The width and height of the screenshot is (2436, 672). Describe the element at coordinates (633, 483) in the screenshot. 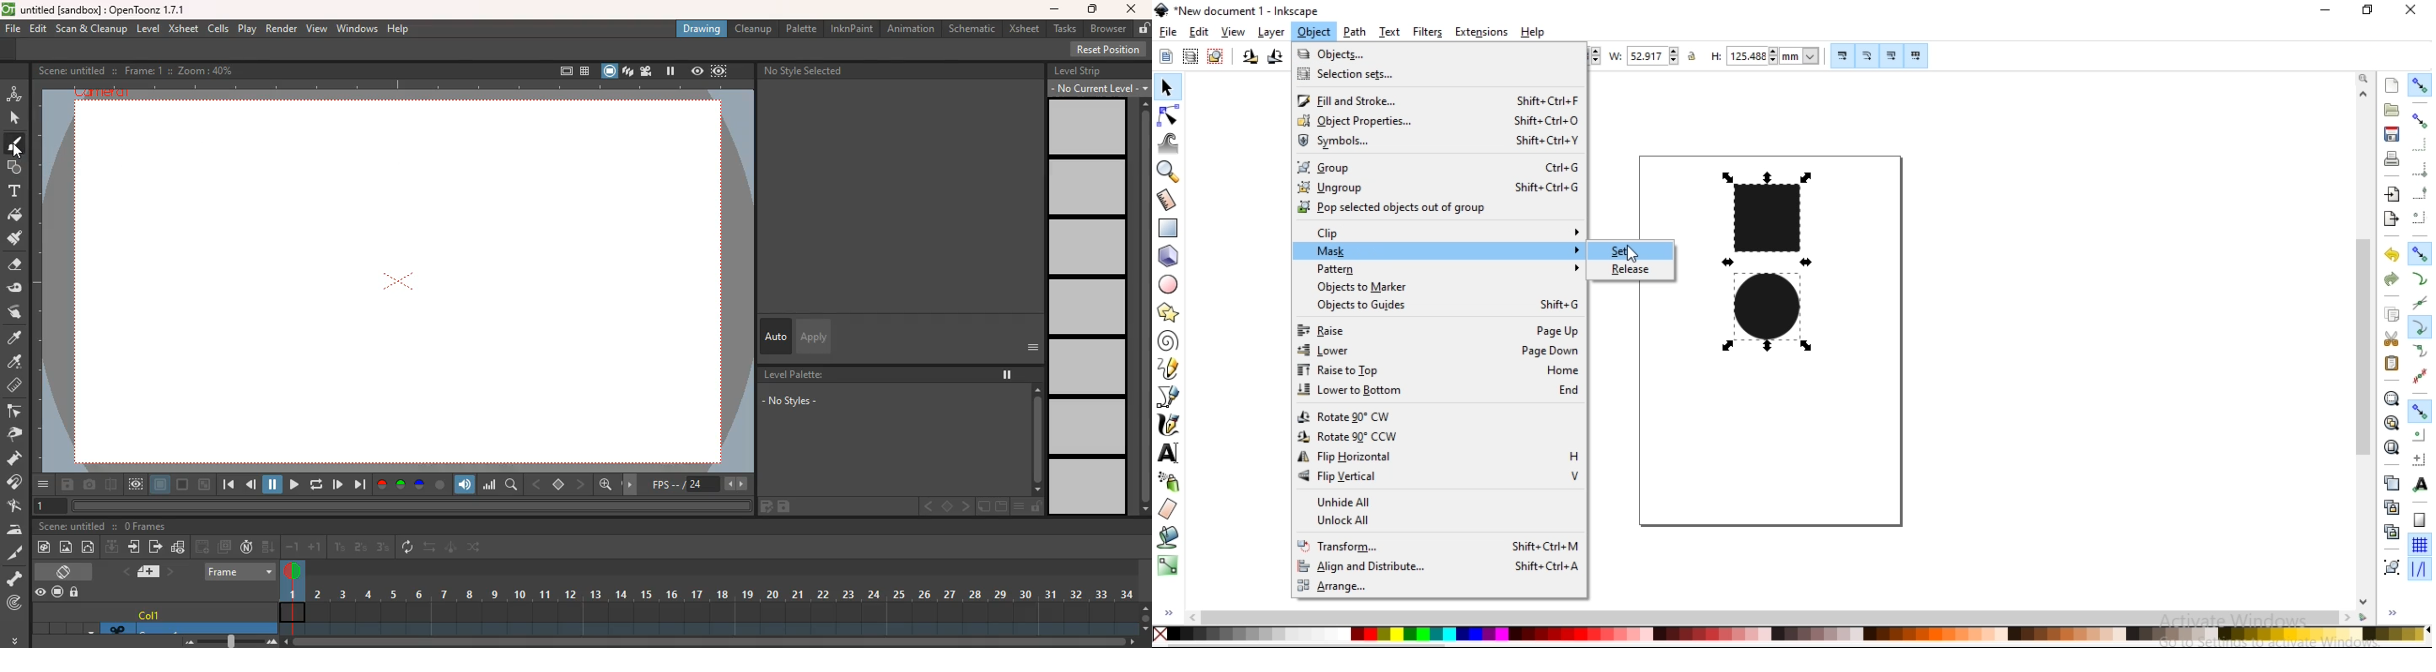

I see `move` at that location.